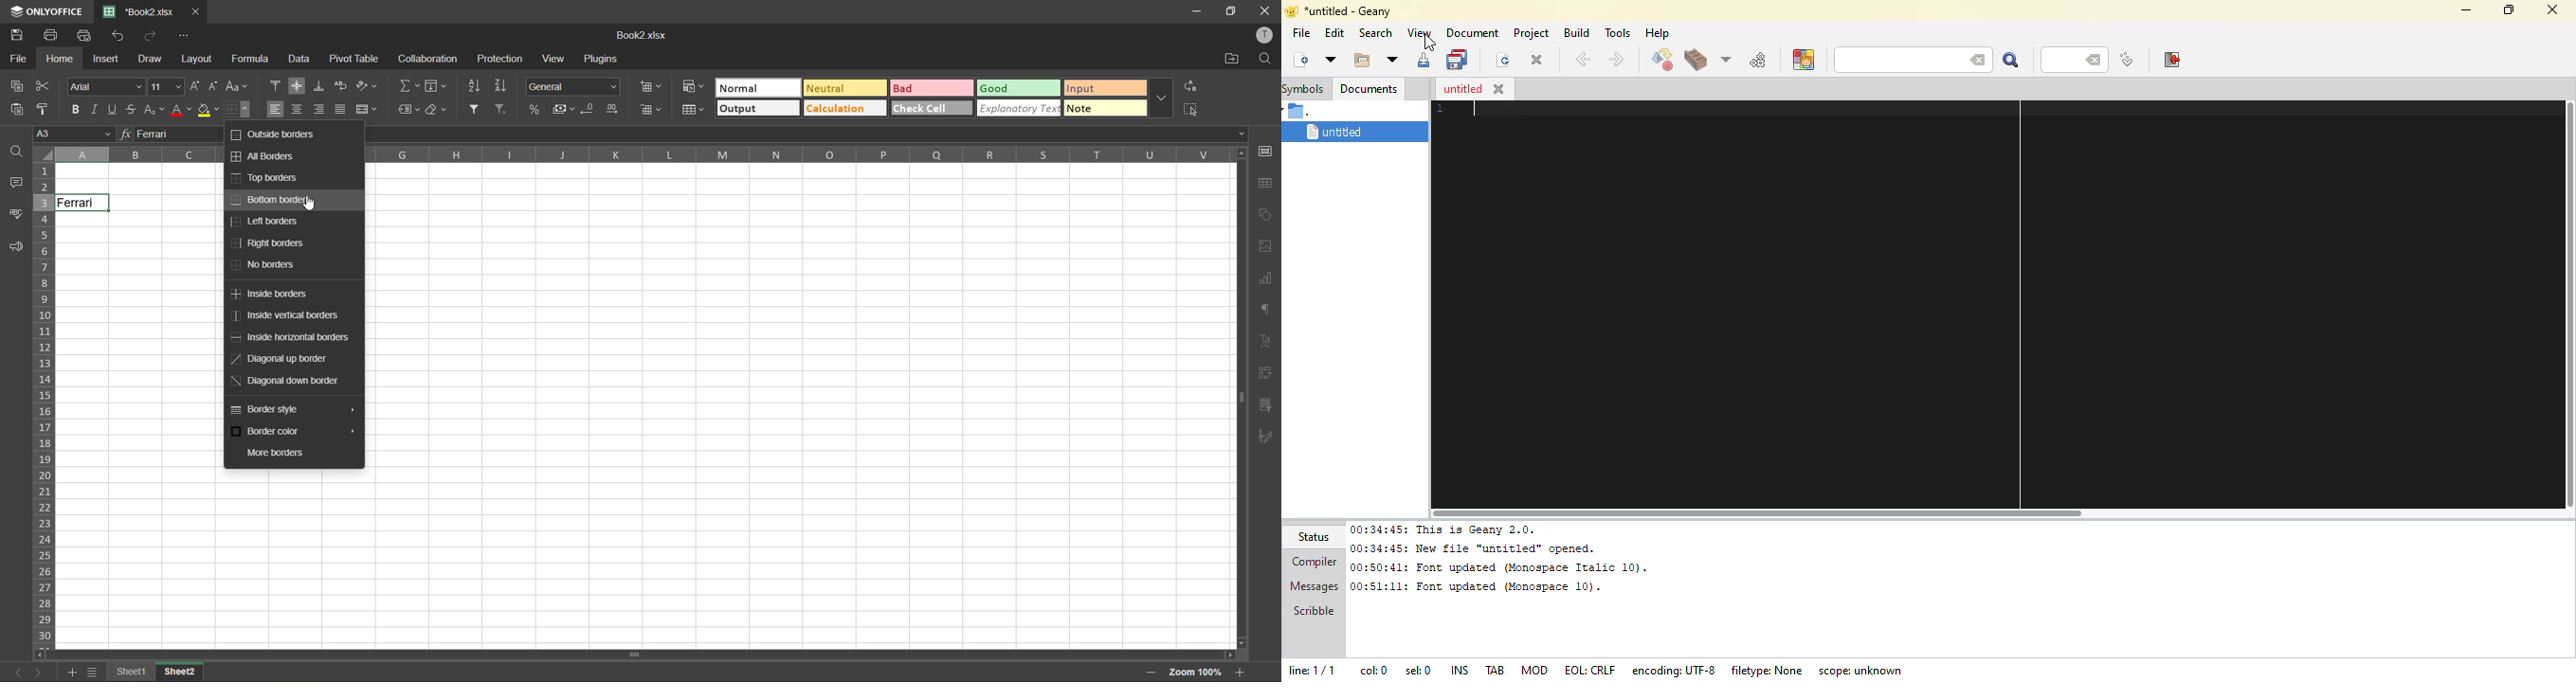 Image resolution: width=2576 pixels, height=700 pixels. I want to click on close, so click(198, 11).